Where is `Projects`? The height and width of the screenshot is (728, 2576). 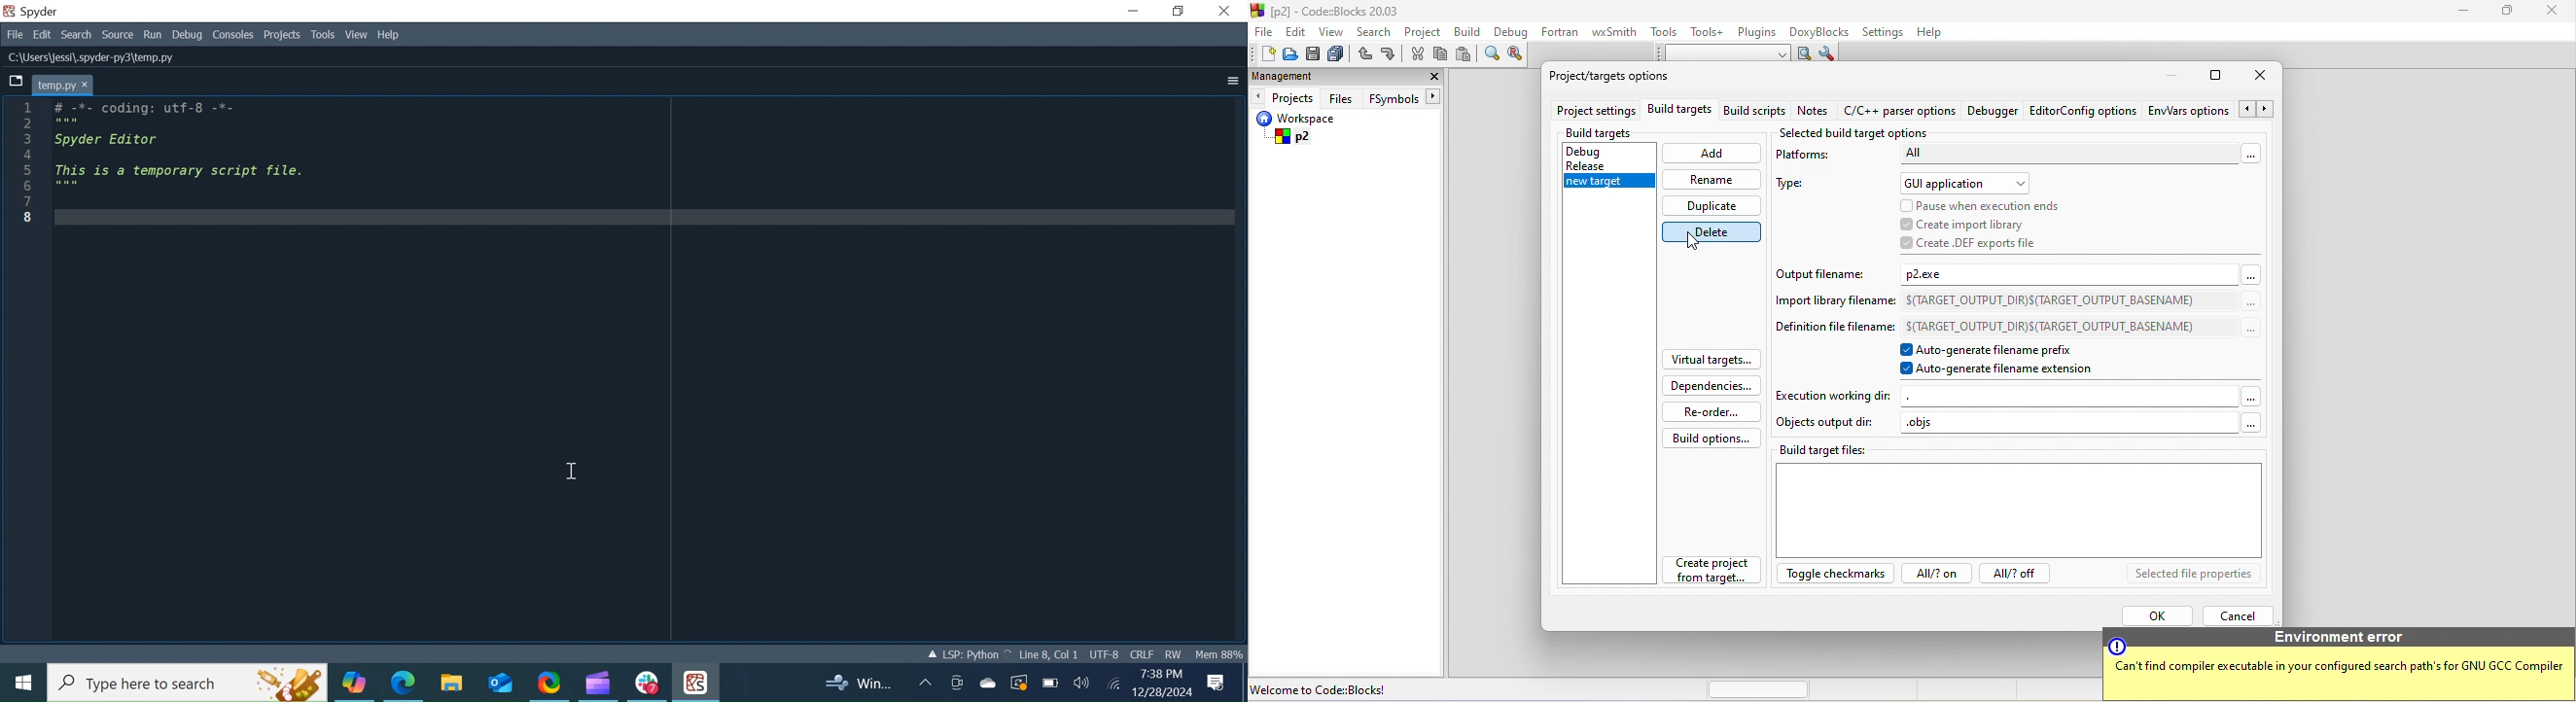 Projects is located at coordinates (283, 35).